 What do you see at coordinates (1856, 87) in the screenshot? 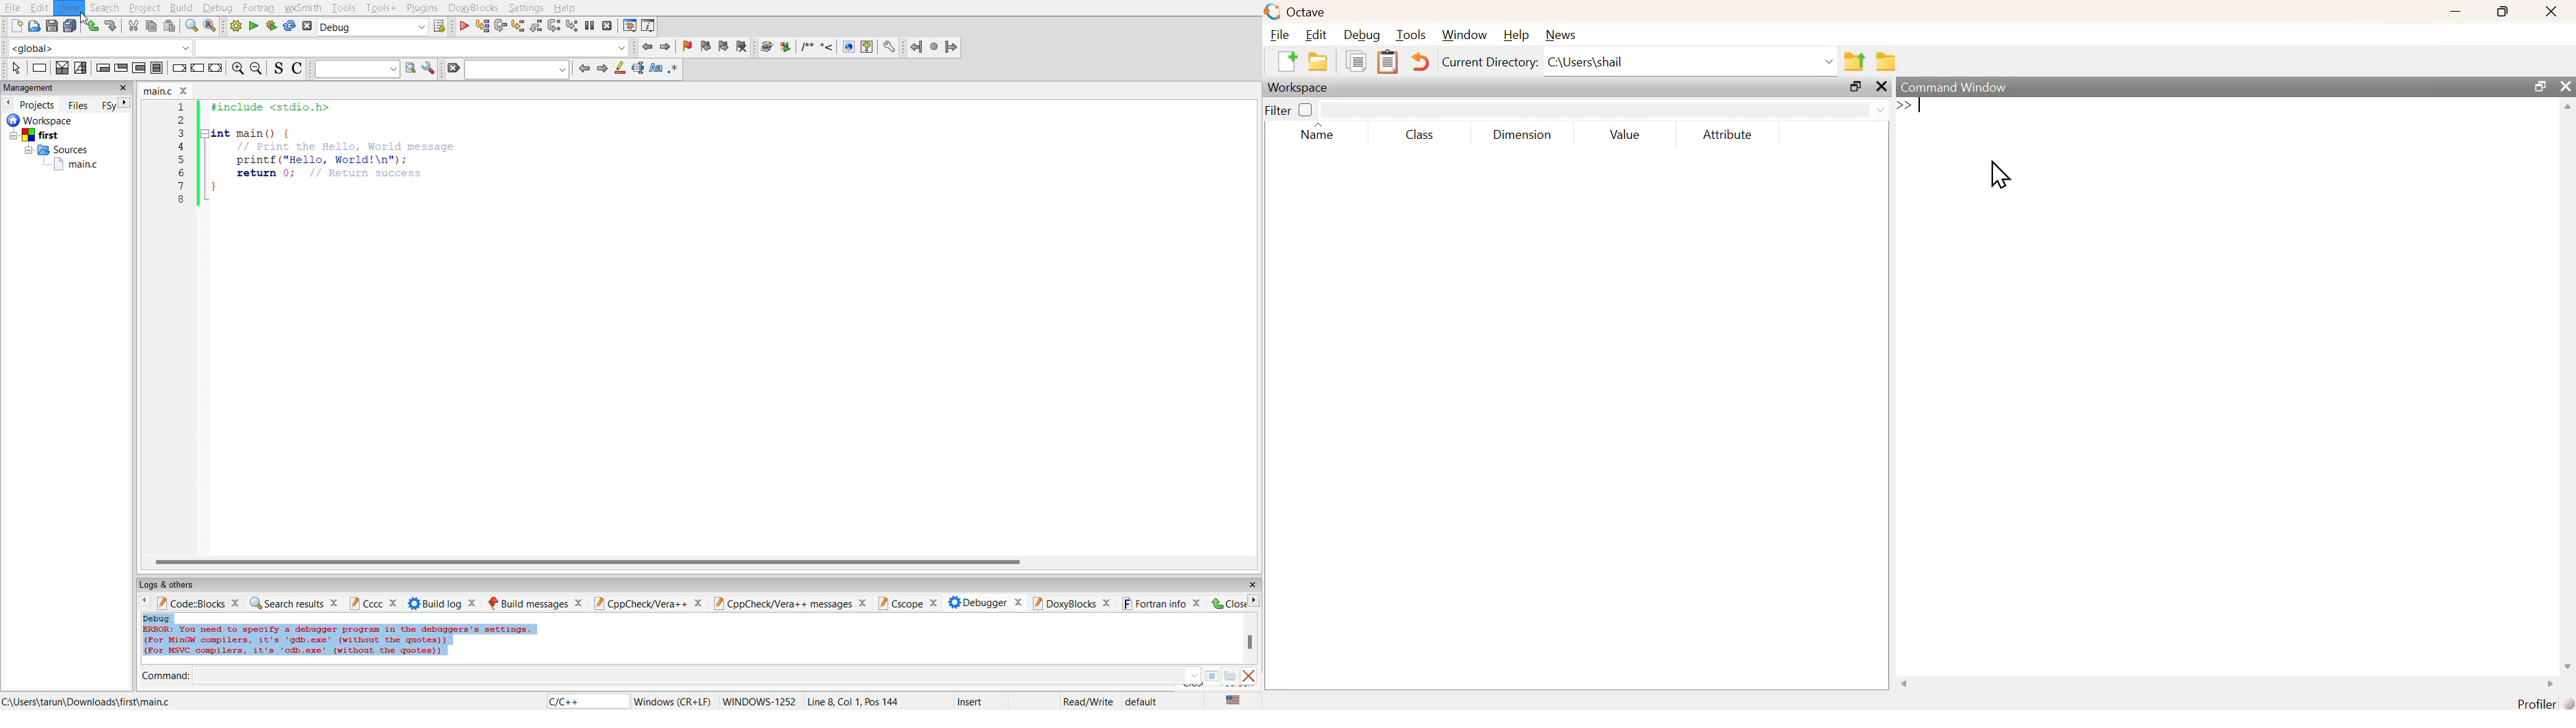
I see `maximize` at bounding box center [1856, 87].